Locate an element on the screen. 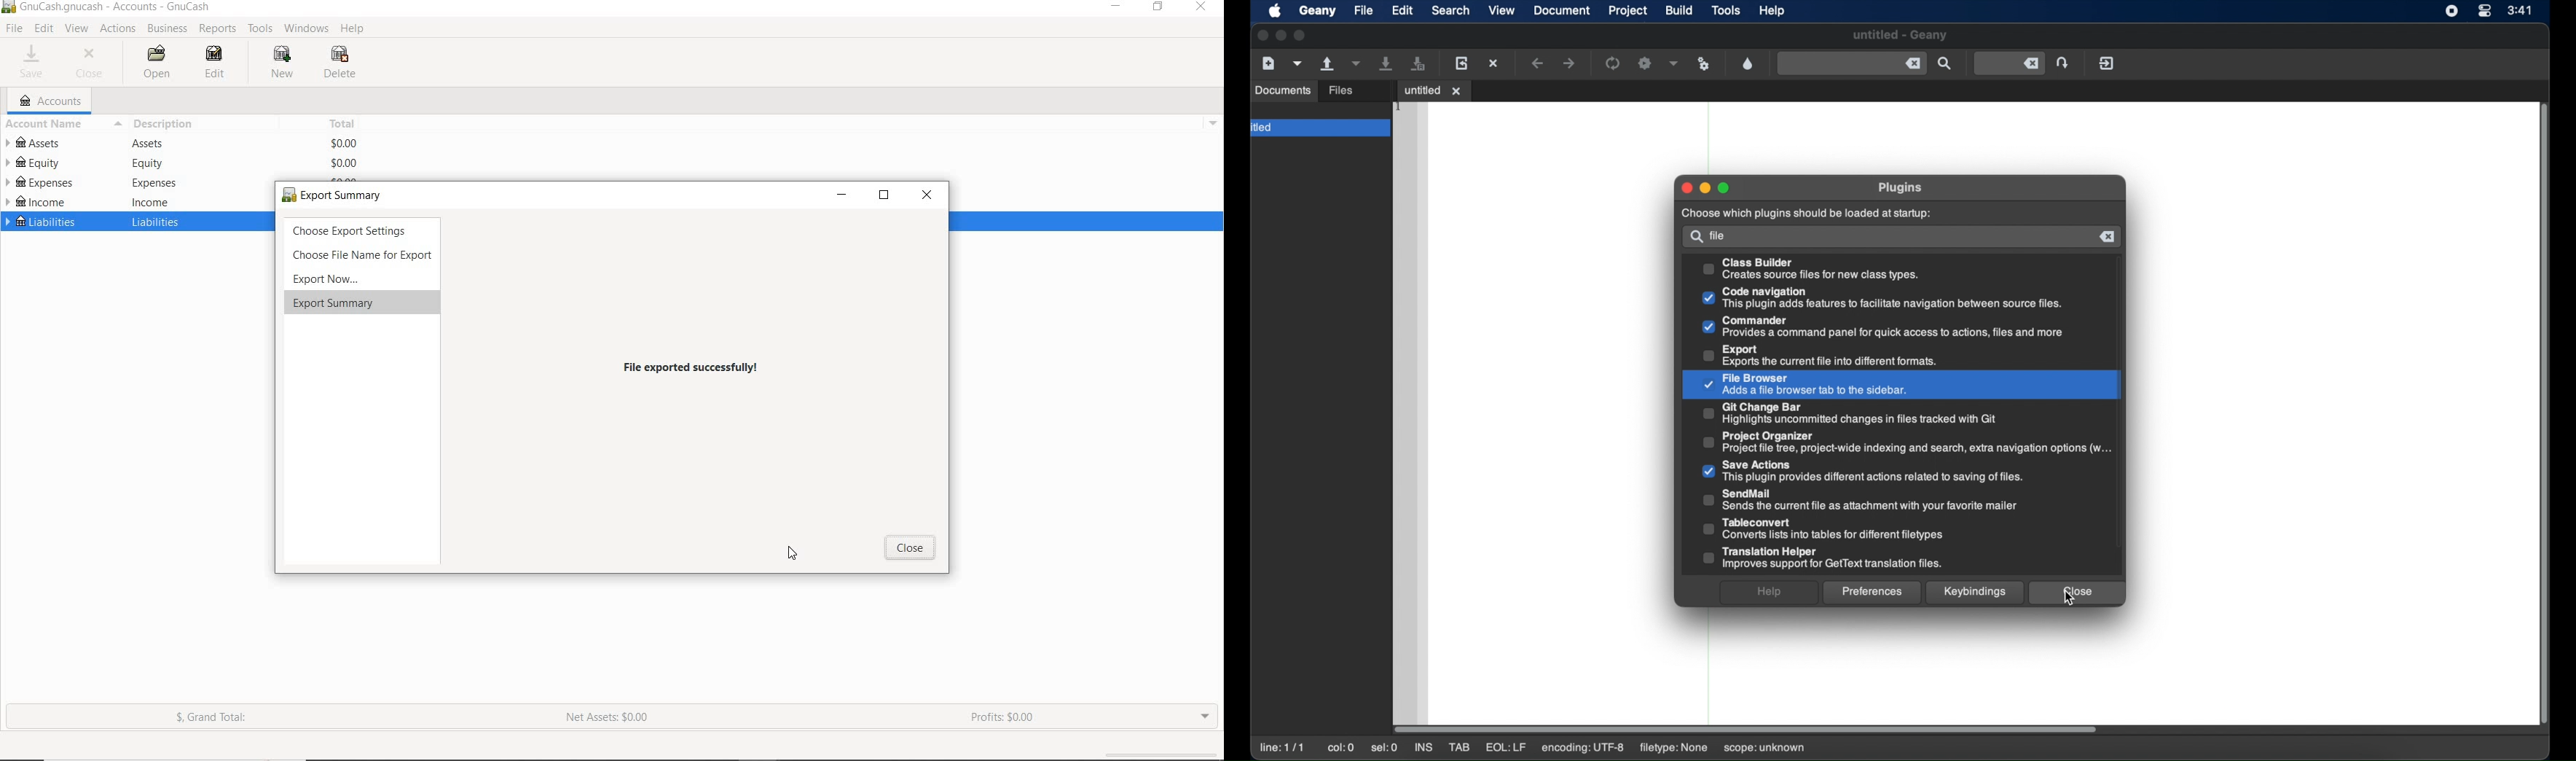 Image resolution: width=2576 pixels, height=784 pixels. RESTORE DOWN is located at coordinates (1158, 8).